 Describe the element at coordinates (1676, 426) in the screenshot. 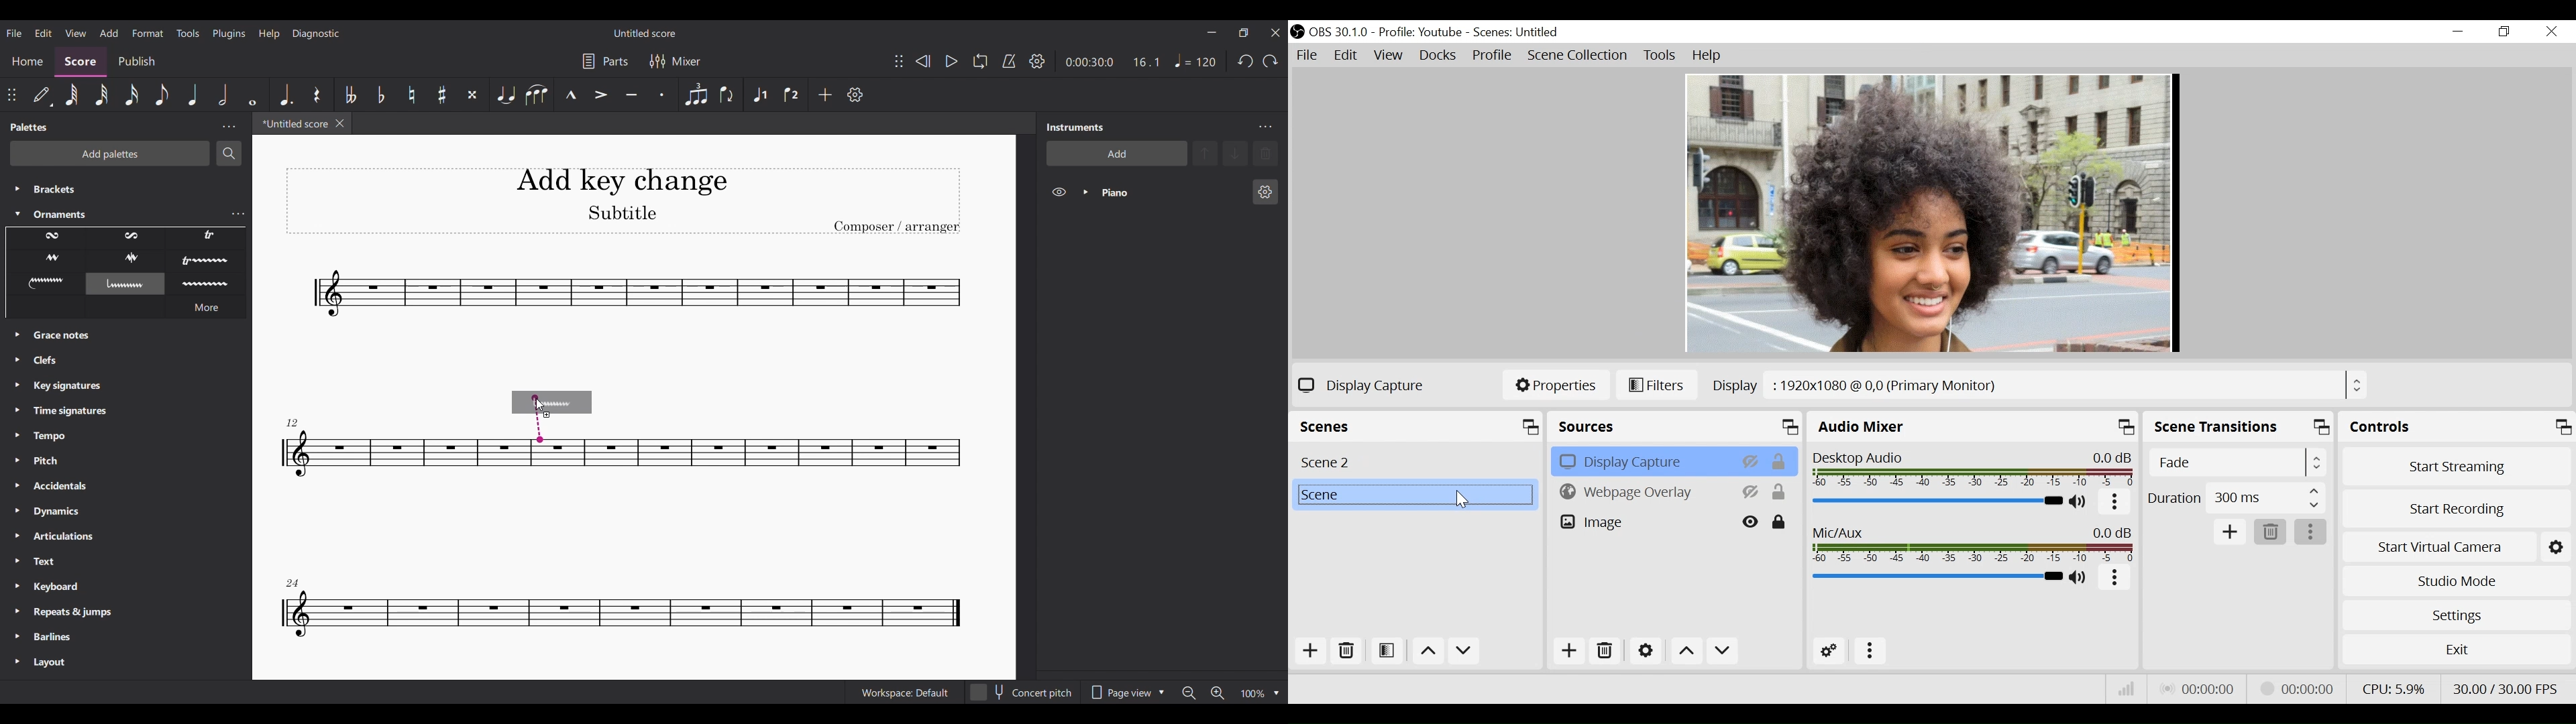

I see `Sources` at that location.